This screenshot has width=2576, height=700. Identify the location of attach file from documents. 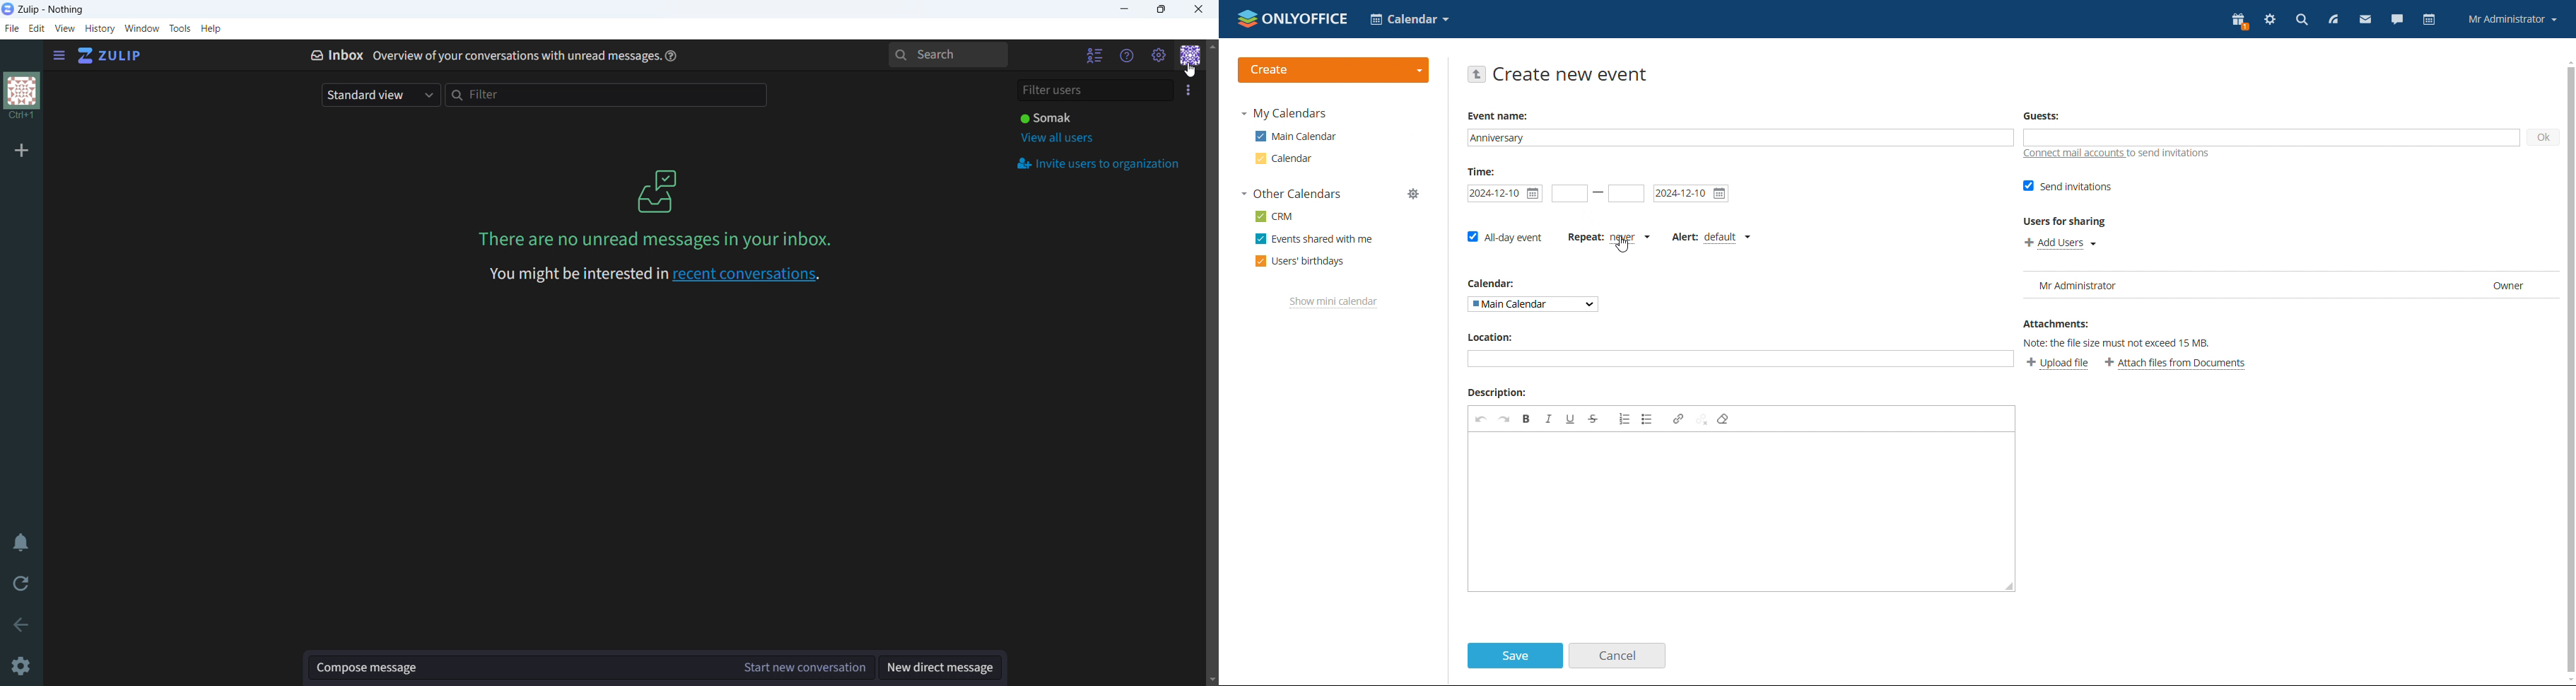
(2177, 364).